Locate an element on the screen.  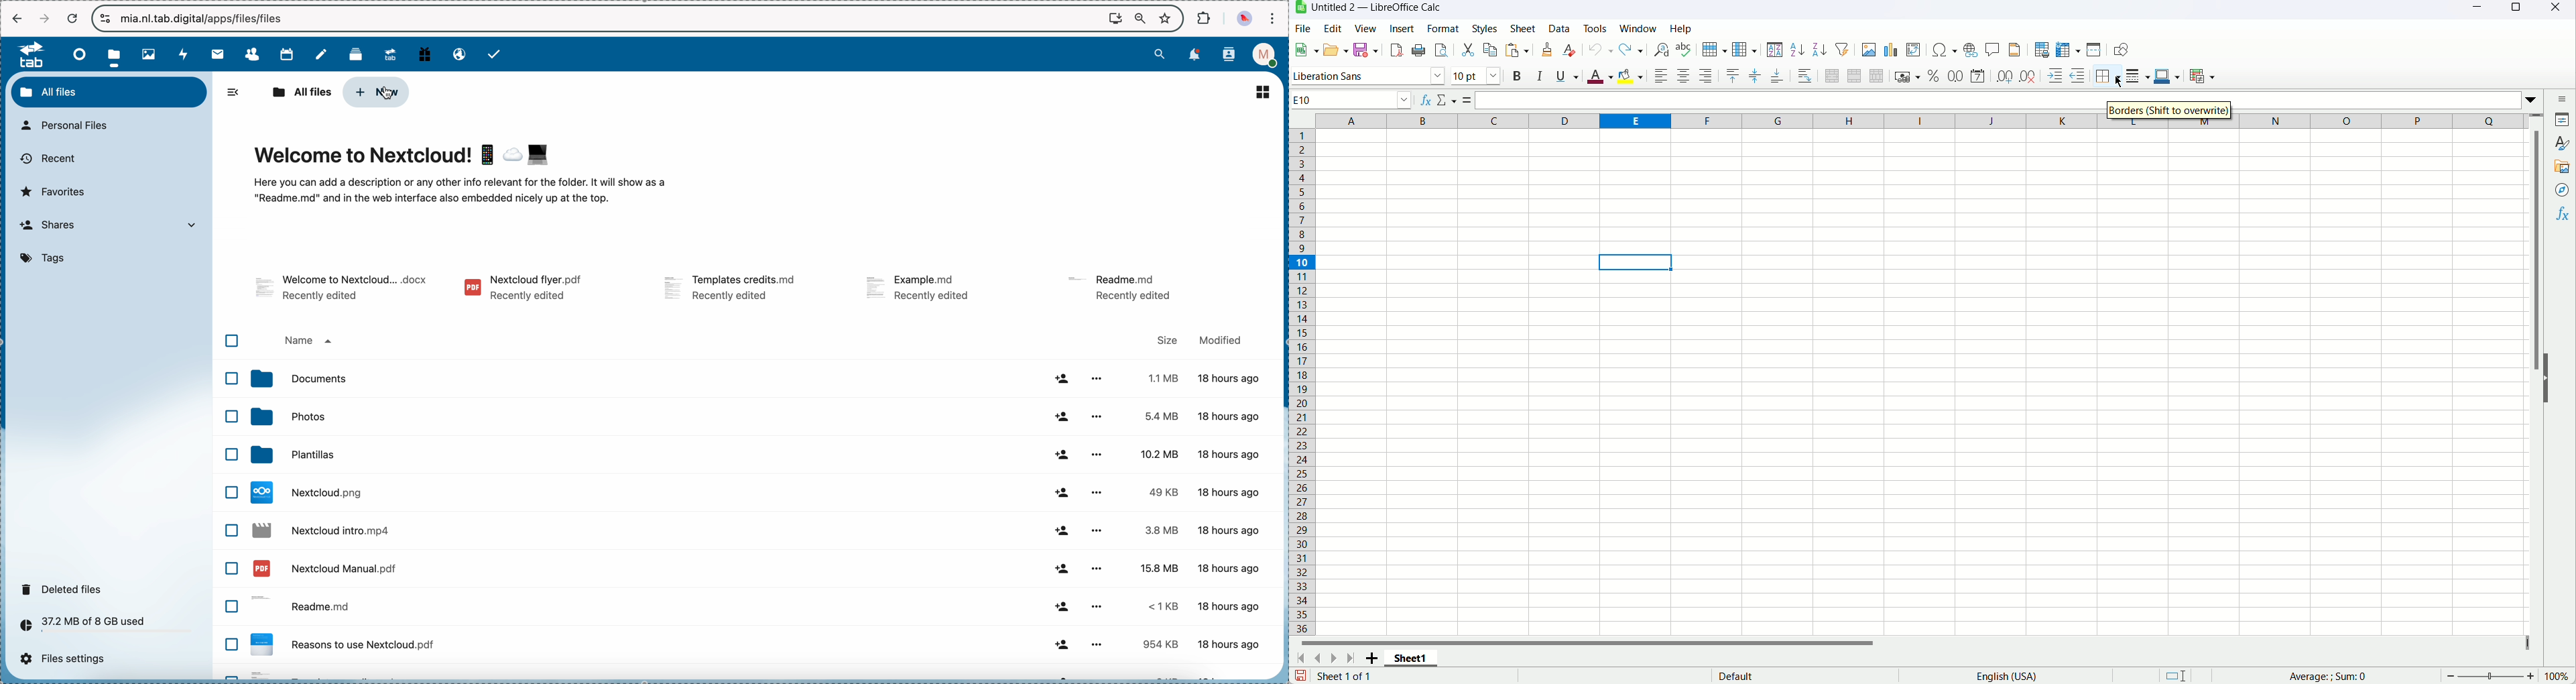
Scroll to first sheet is located at coordinates (1300, 659).